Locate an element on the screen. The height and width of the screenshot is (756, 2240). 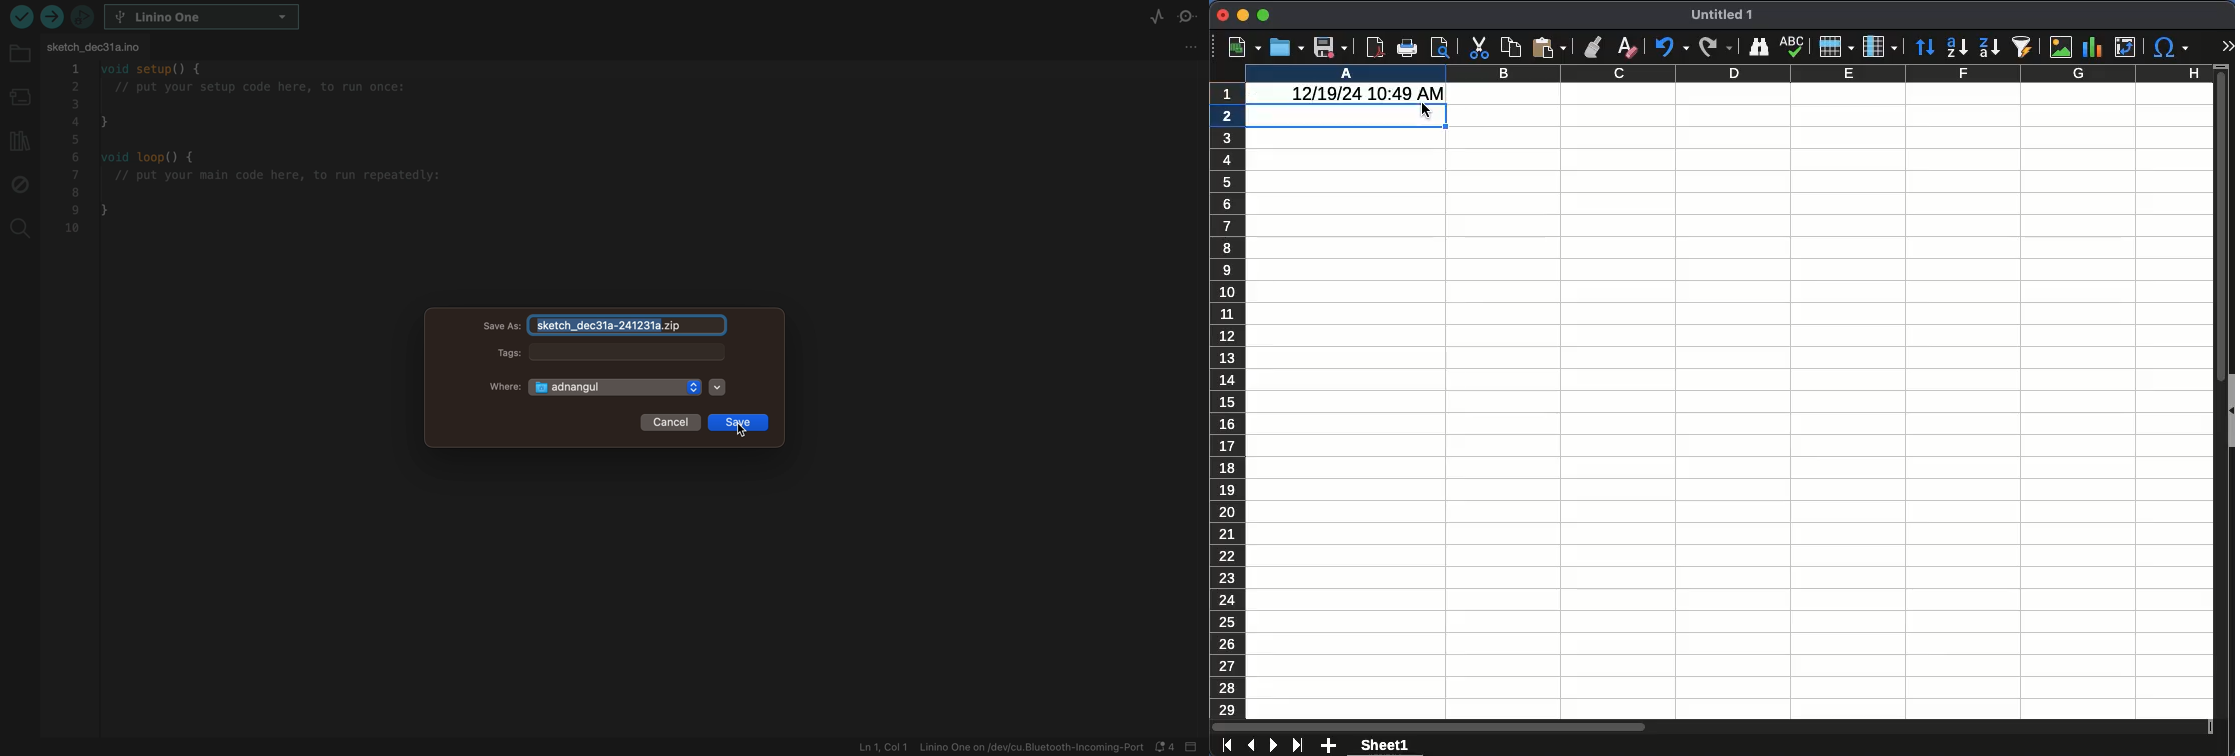
cell selected is located at coordinates (1347, 116).